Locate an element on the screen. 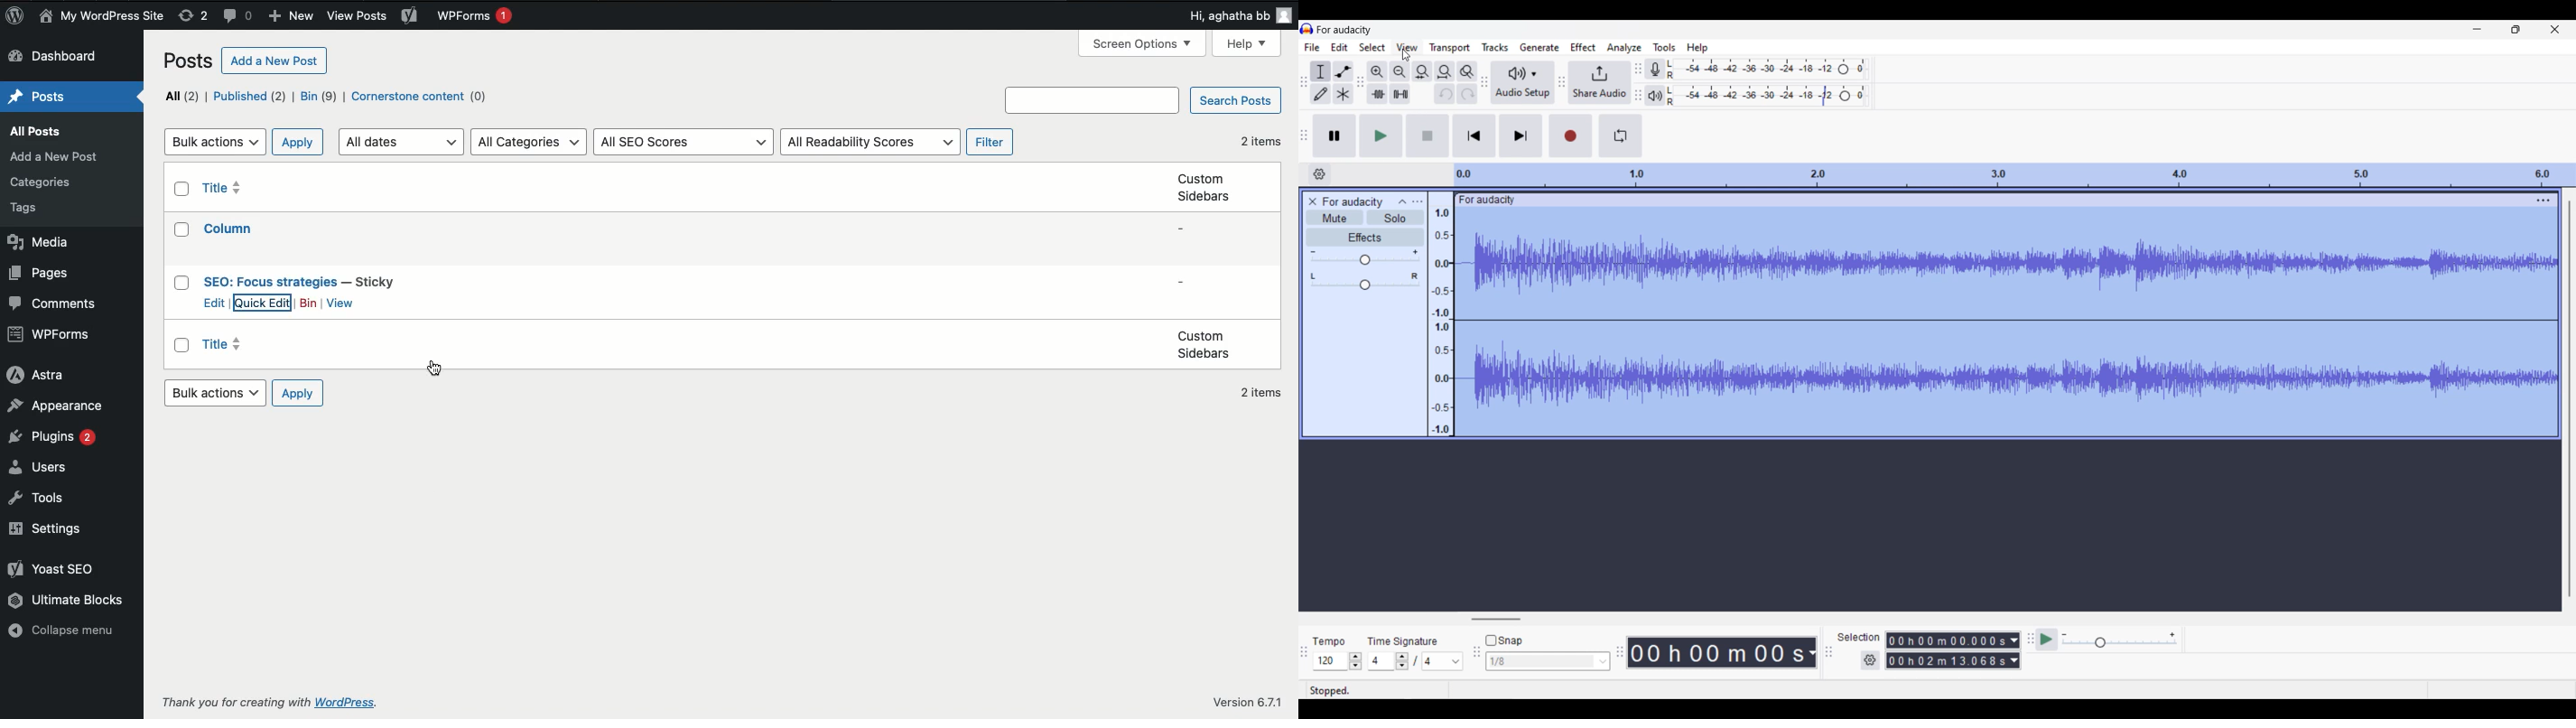 This screenshot has height=728, width=2576. Posts is located at coordinates (37, 209).